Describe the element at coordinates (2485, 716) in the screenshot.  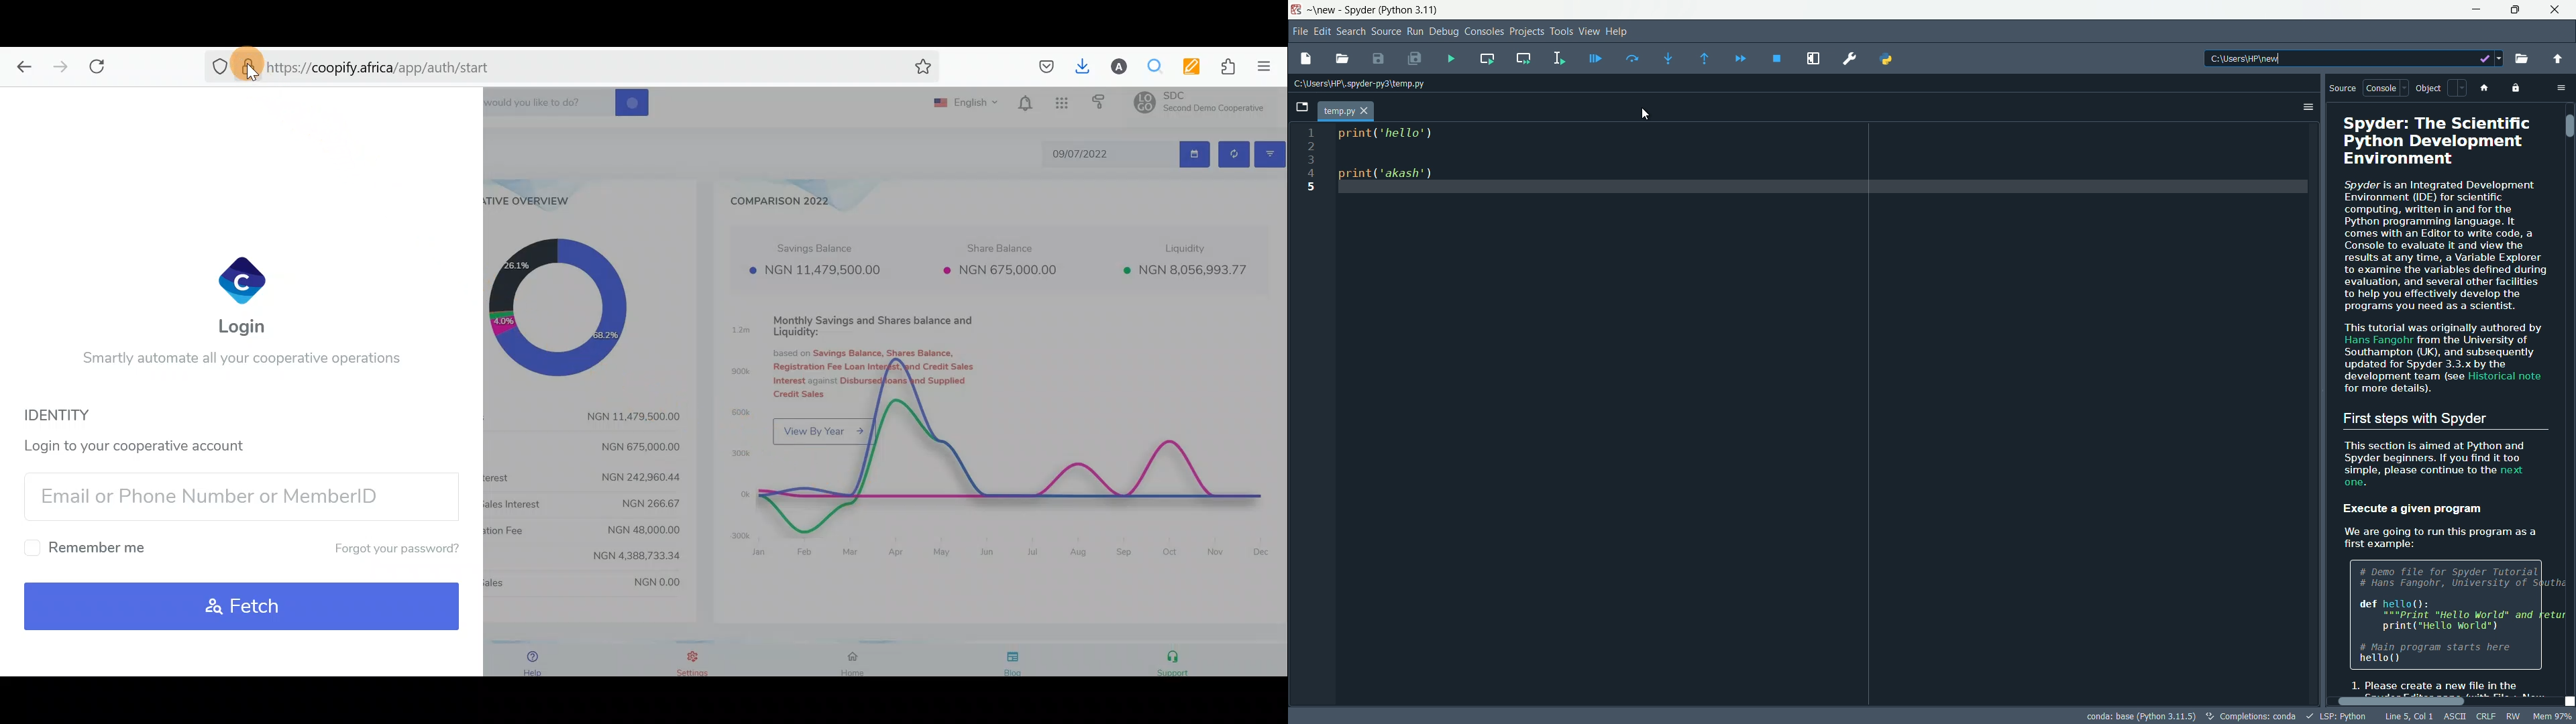
I see `crlf` at that location.